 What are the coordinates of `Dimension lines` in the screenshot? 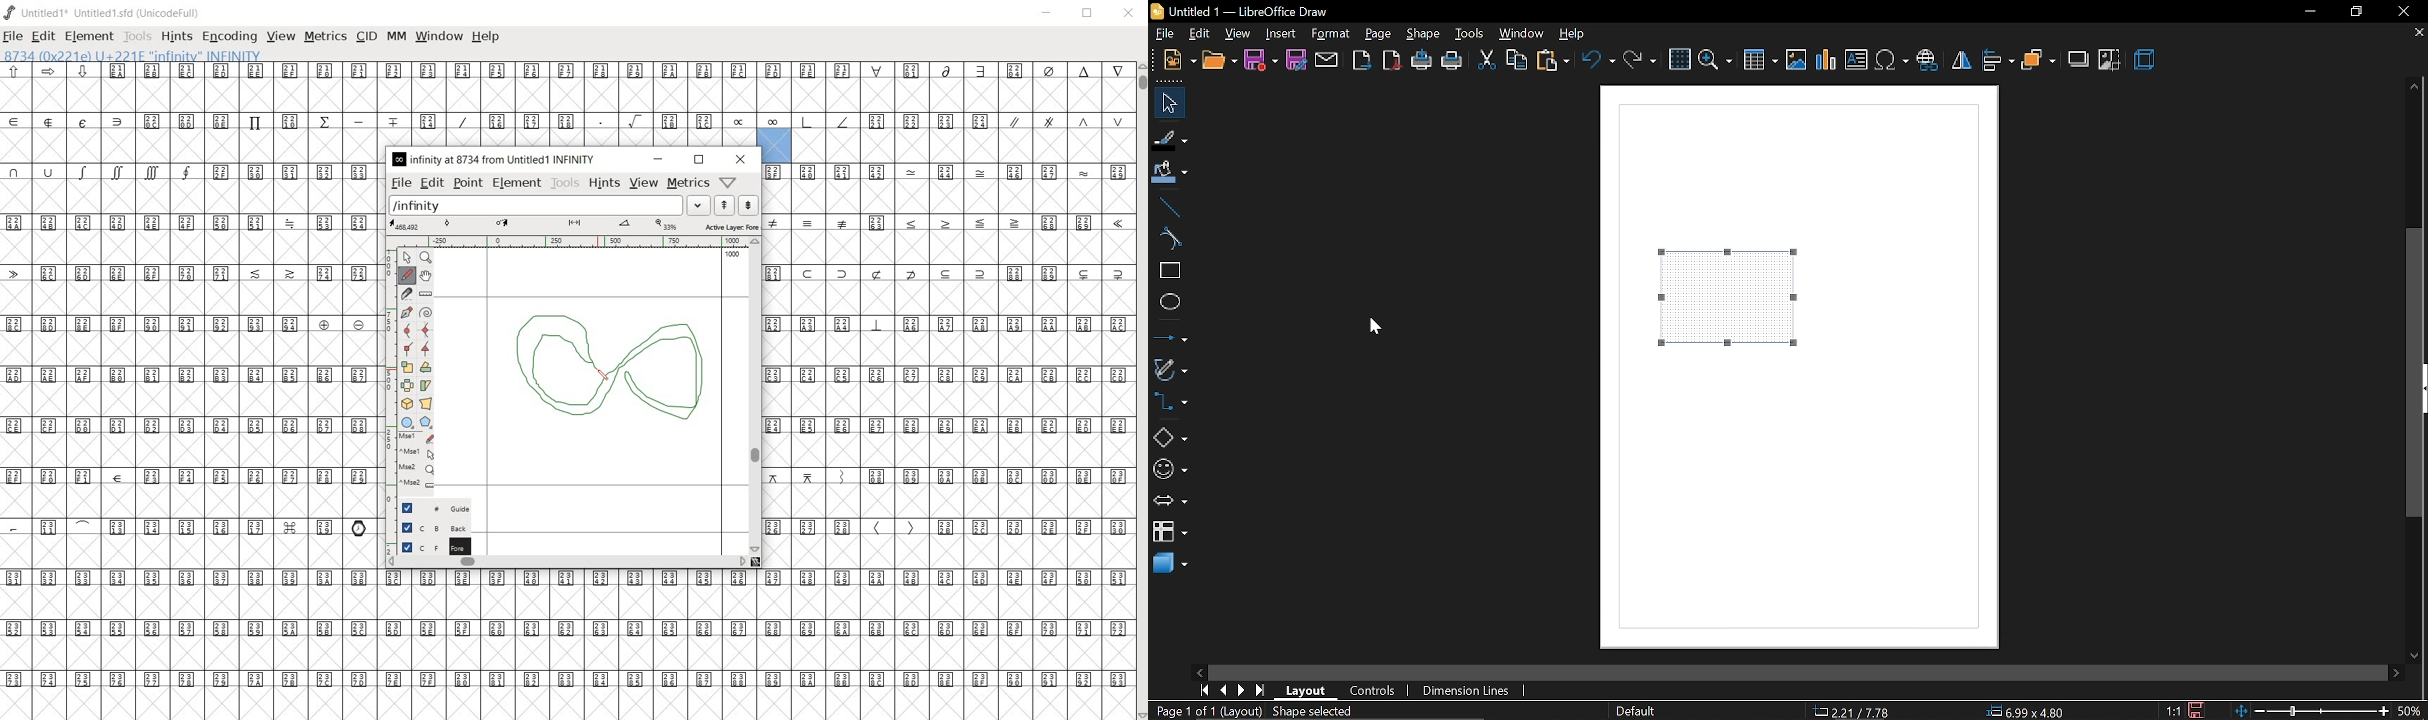 It's located at (1474, 692).